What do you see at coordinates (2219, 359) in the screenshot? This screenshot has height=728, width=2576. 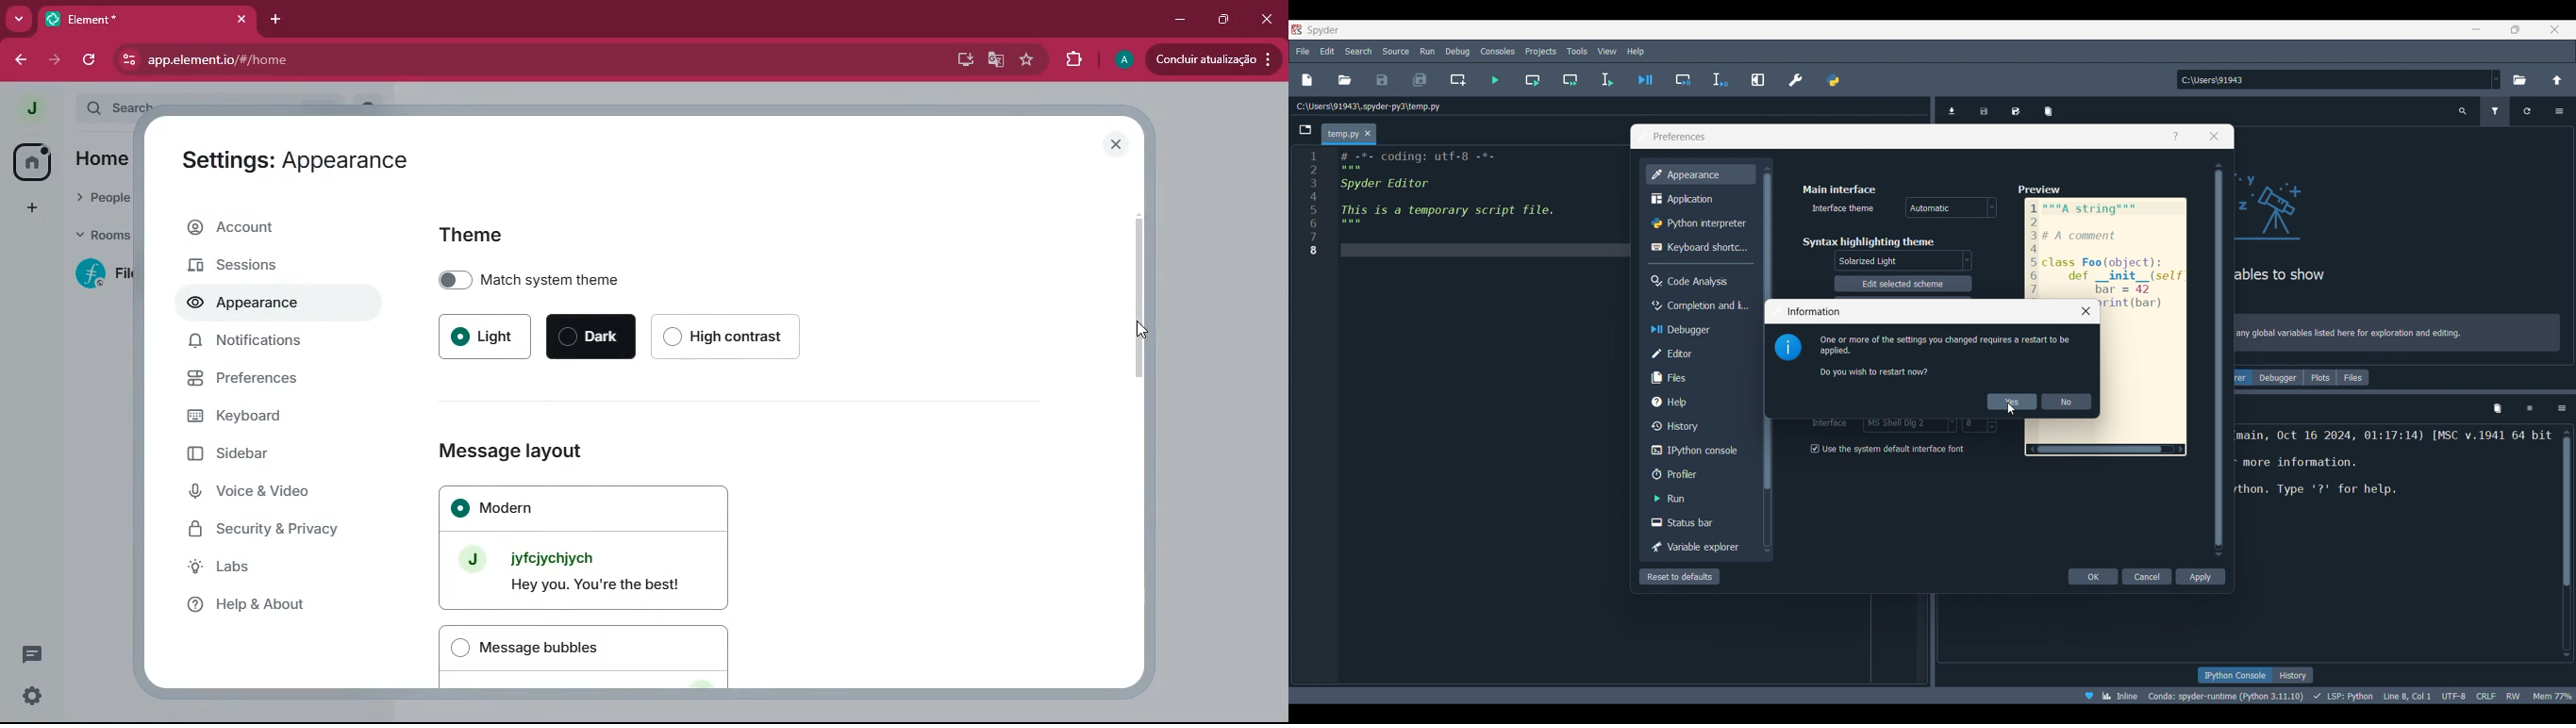 I see `Vertical slide bar` at bounding box center [2219, 359].